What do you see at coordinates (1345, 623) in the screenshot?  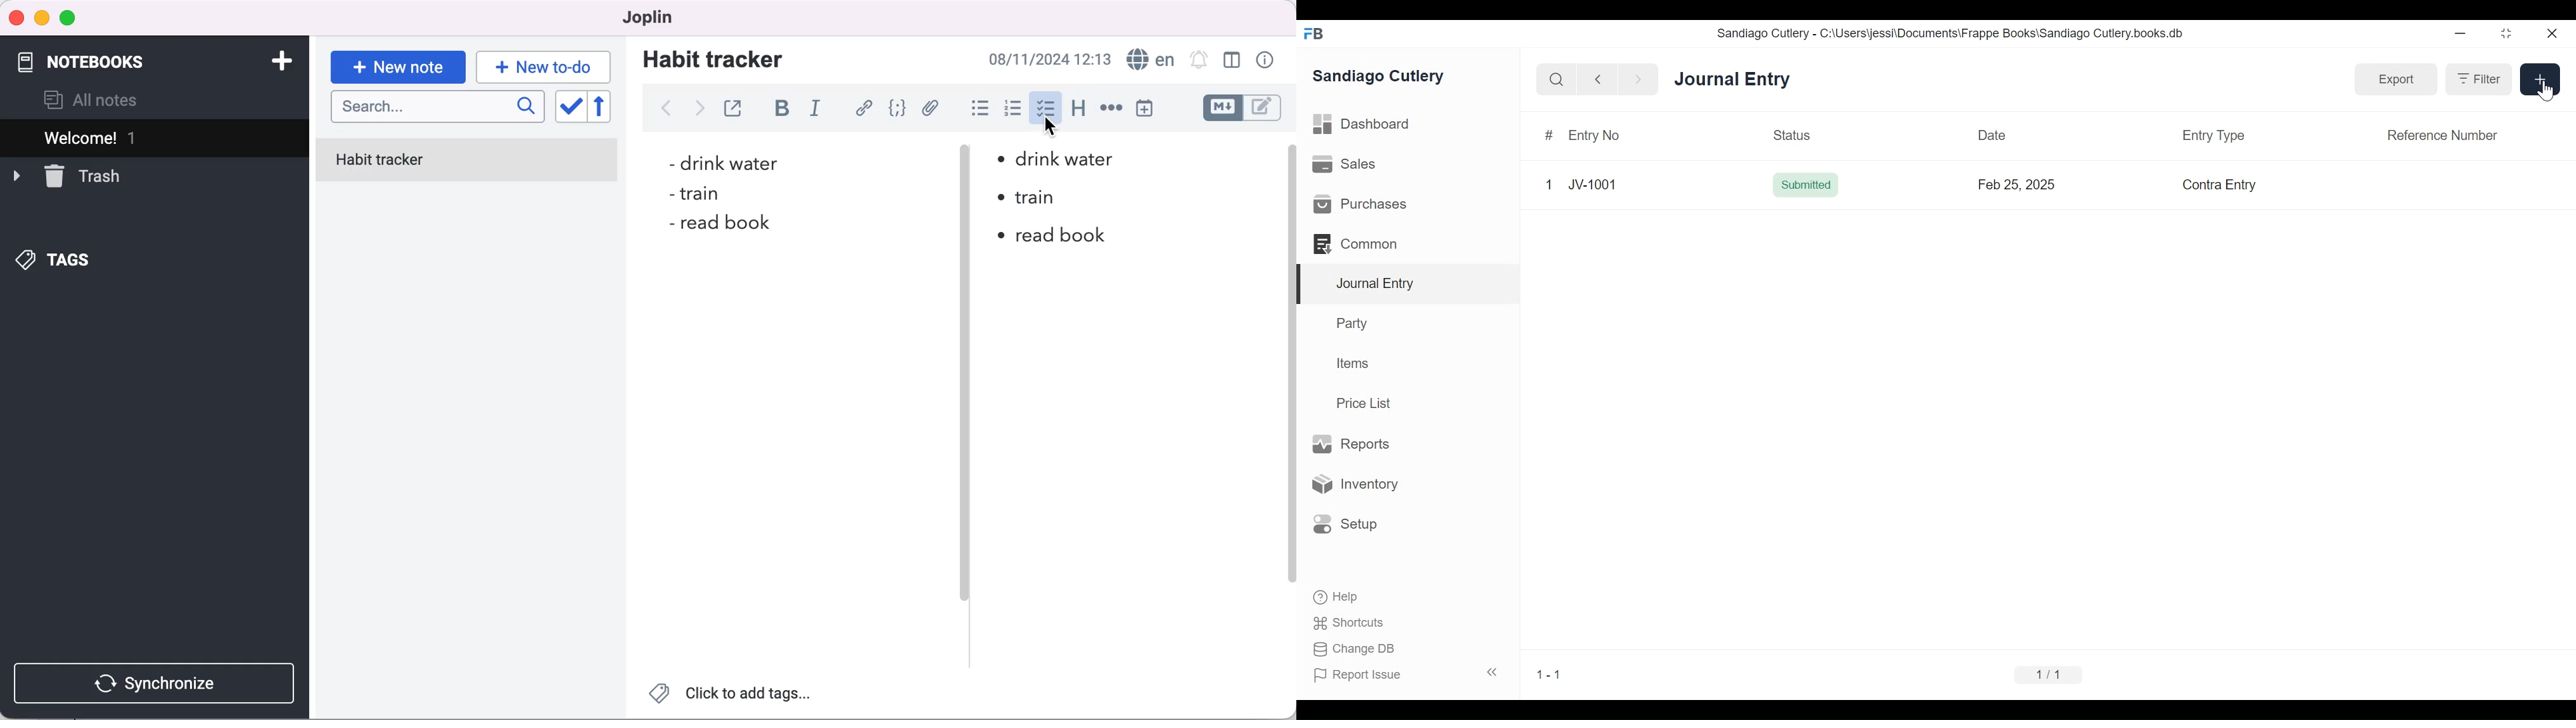 I see `Shortcuts` at bounding box center [1345, 623].